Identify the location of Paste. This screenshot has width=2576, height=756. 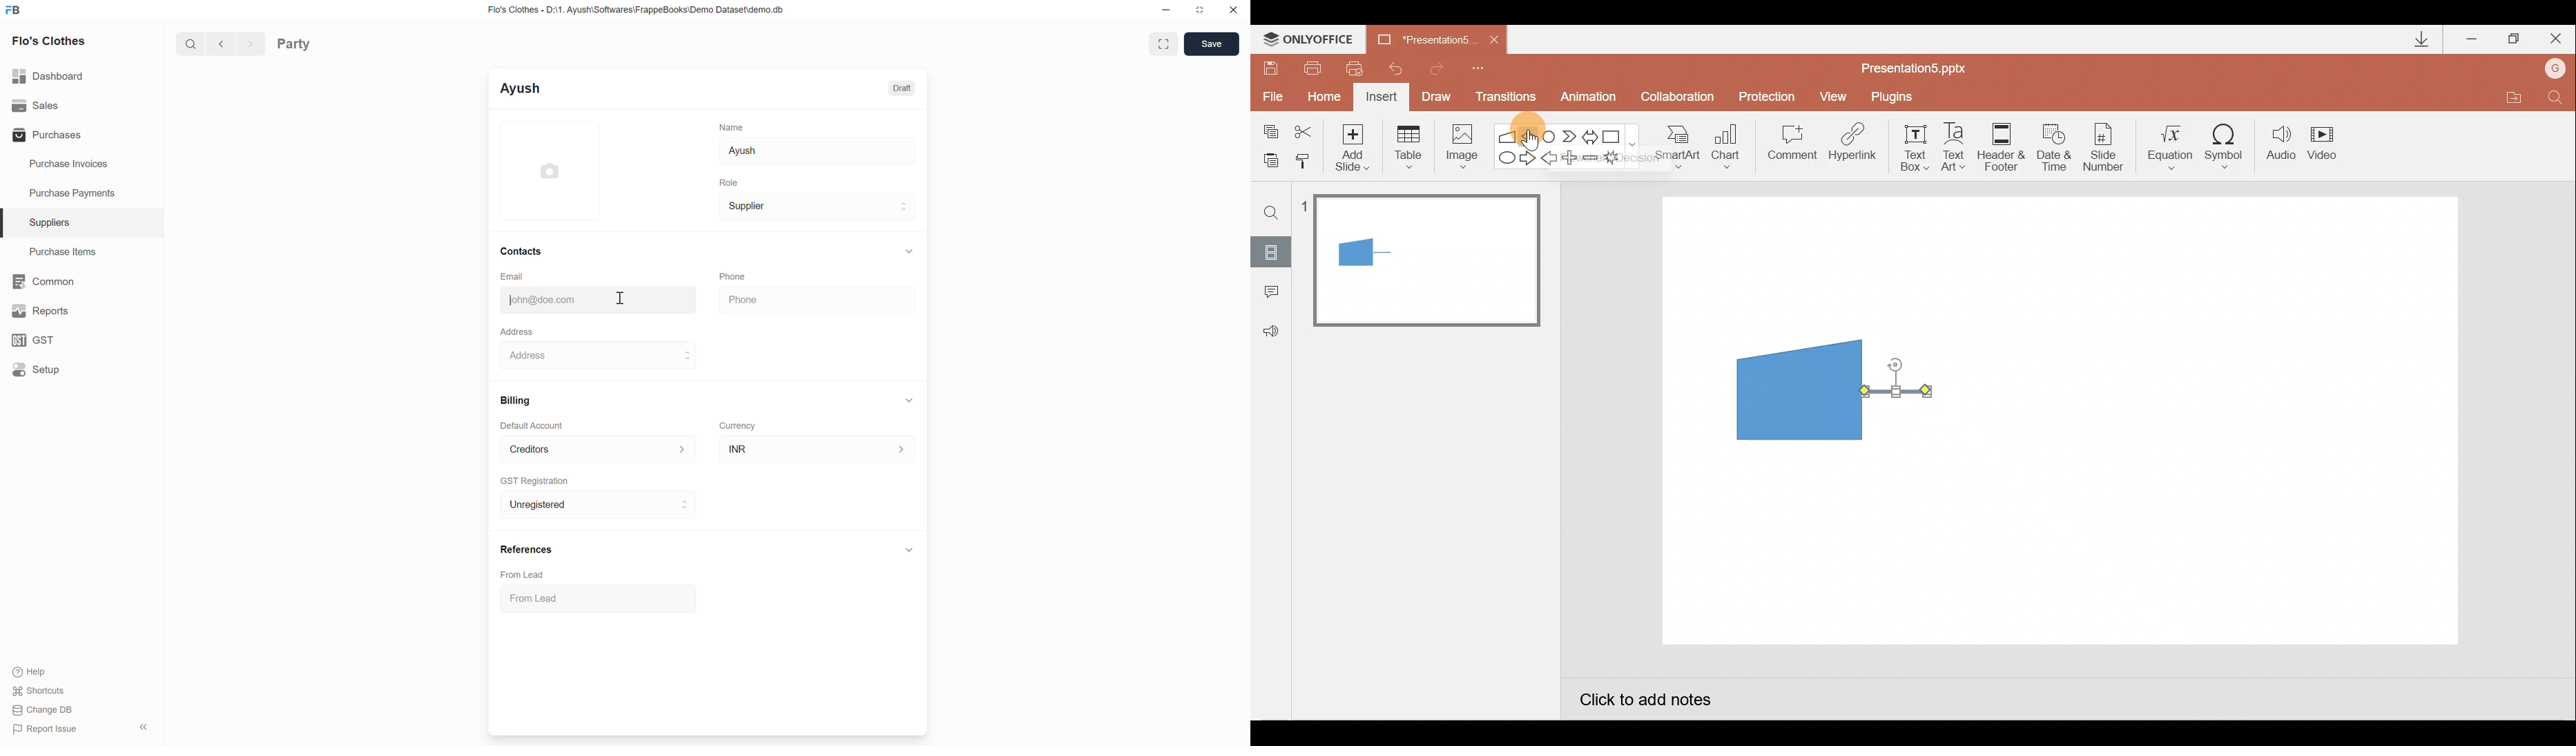
(1267, 159).